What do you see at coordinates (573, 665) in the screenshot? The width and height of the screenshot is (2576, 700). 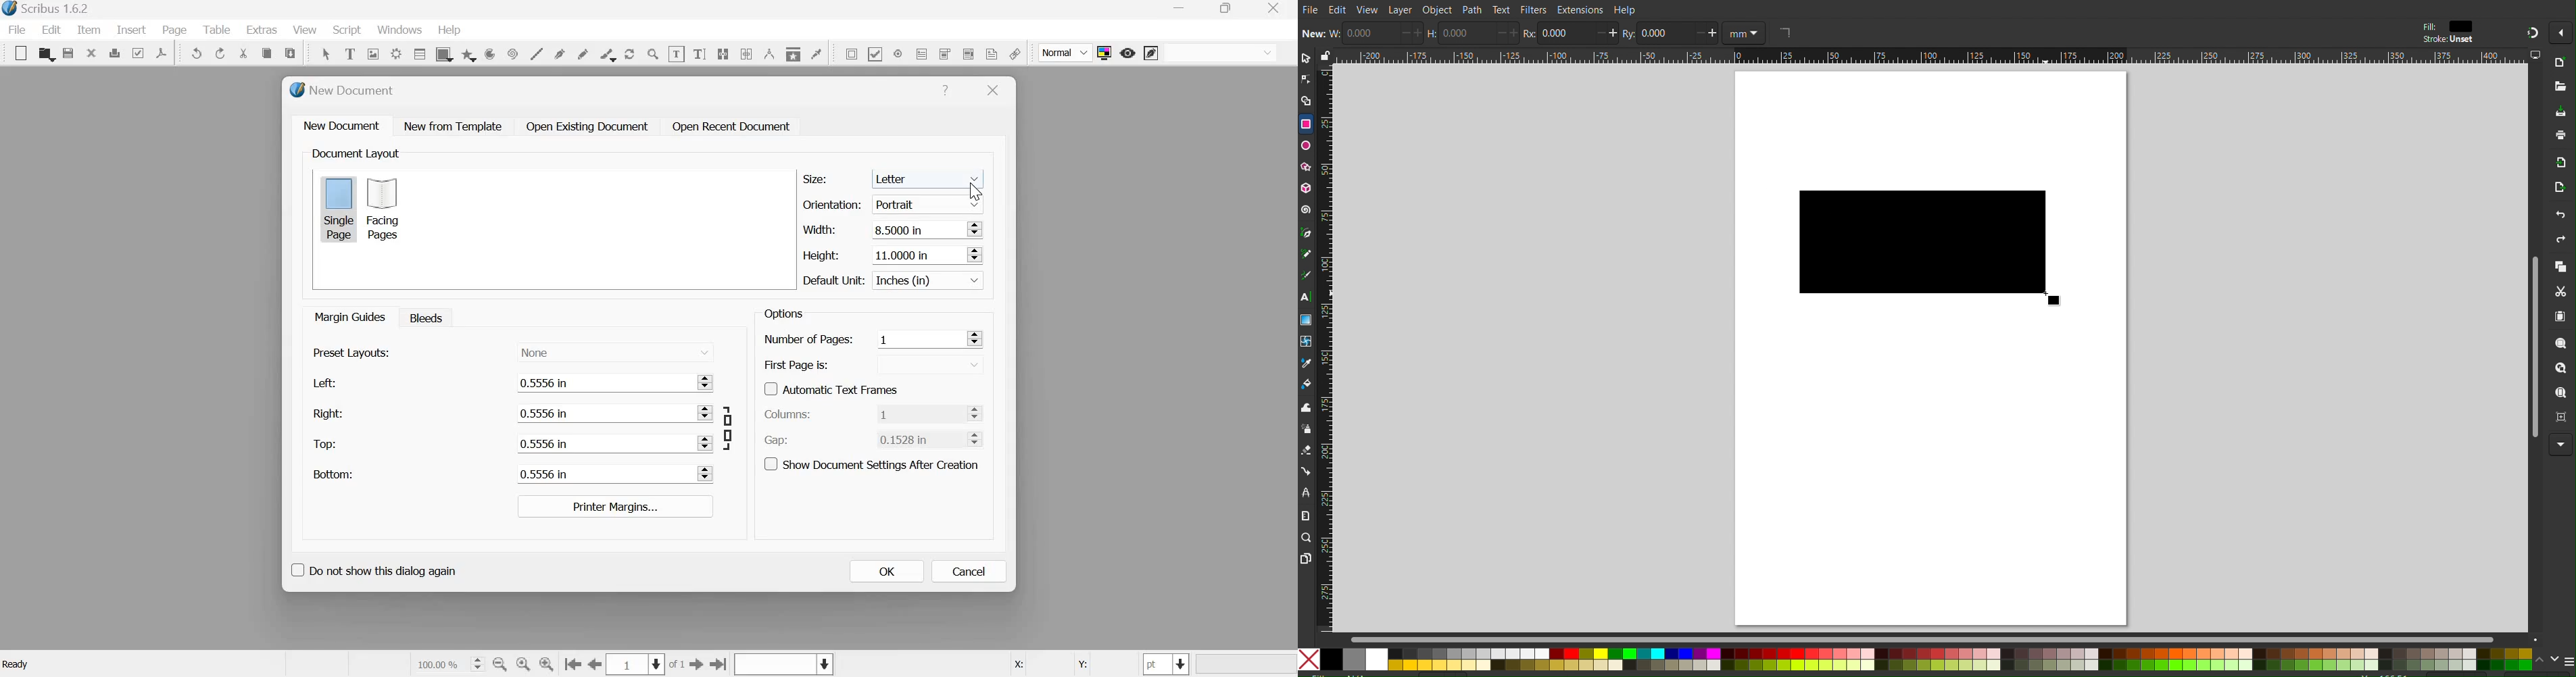 I see `Go to the first page` at bounding box center [573, 665].